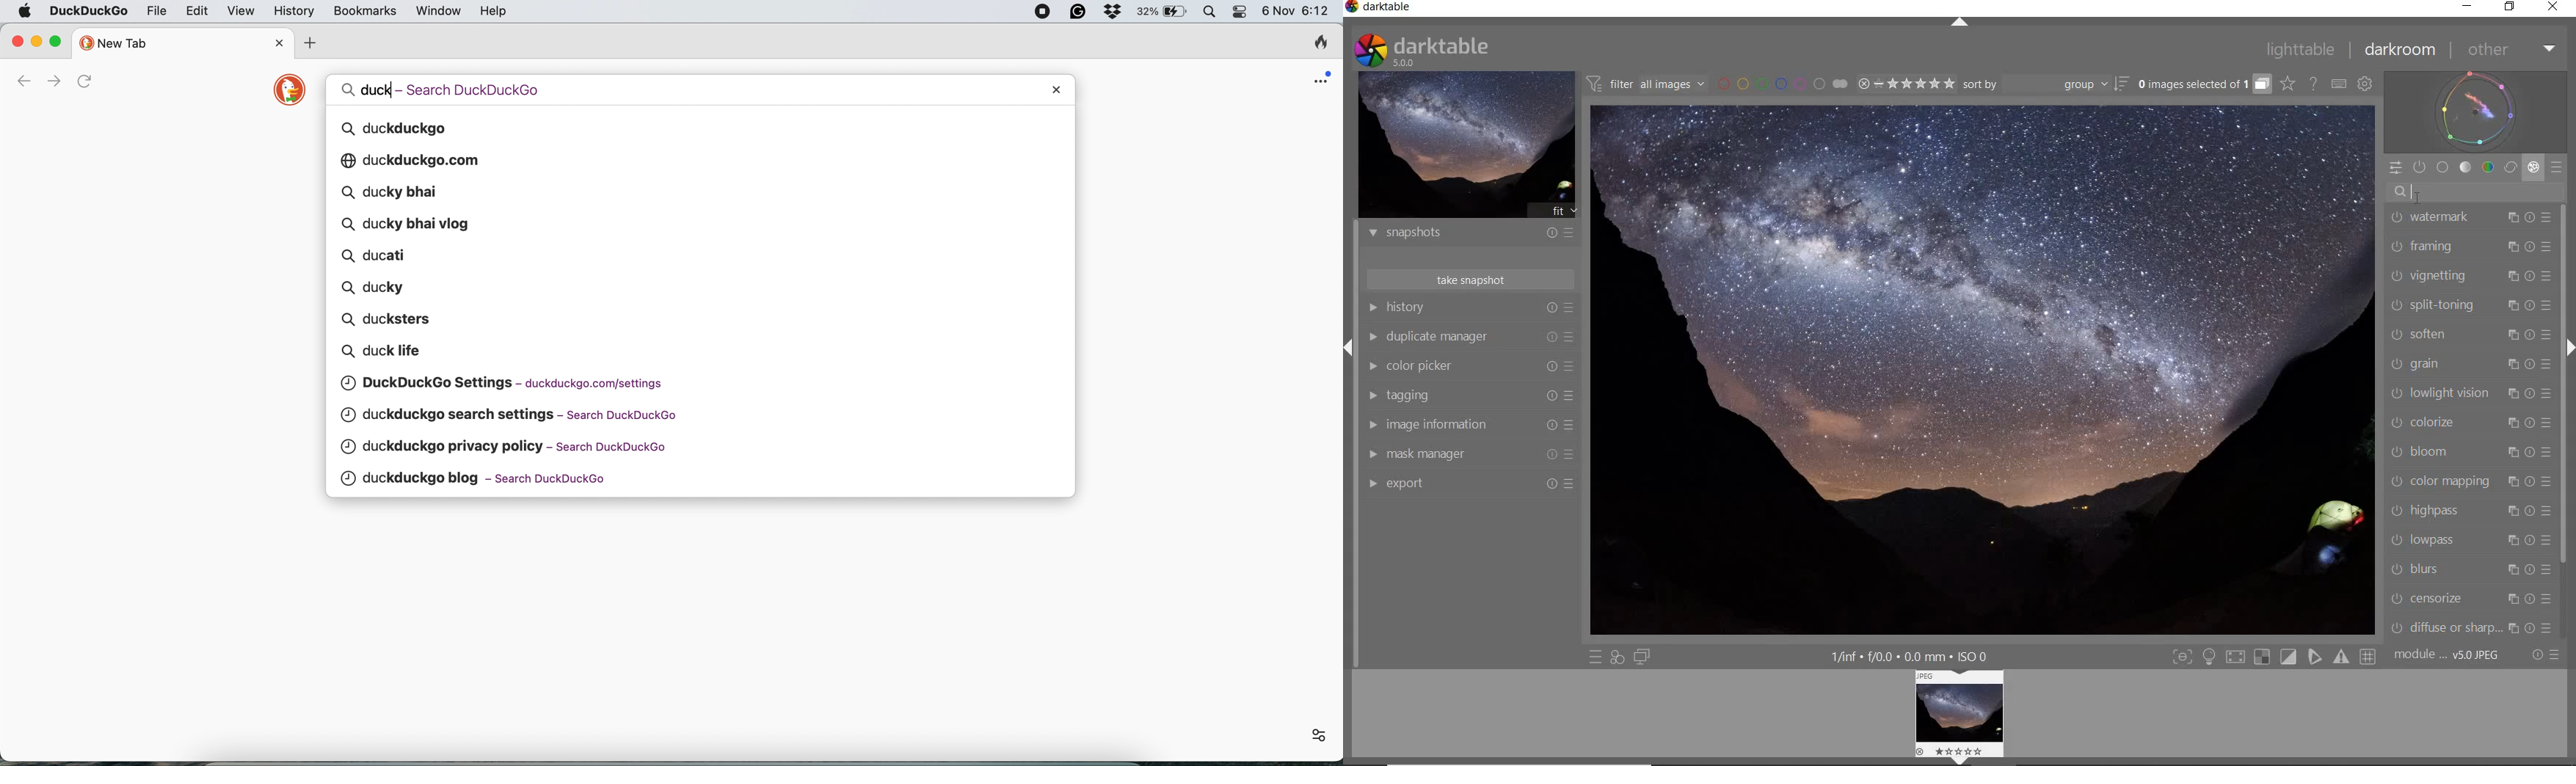 The height and width of the screenshot is (784, 2576). I want to click on new tab, so click(171, 43).